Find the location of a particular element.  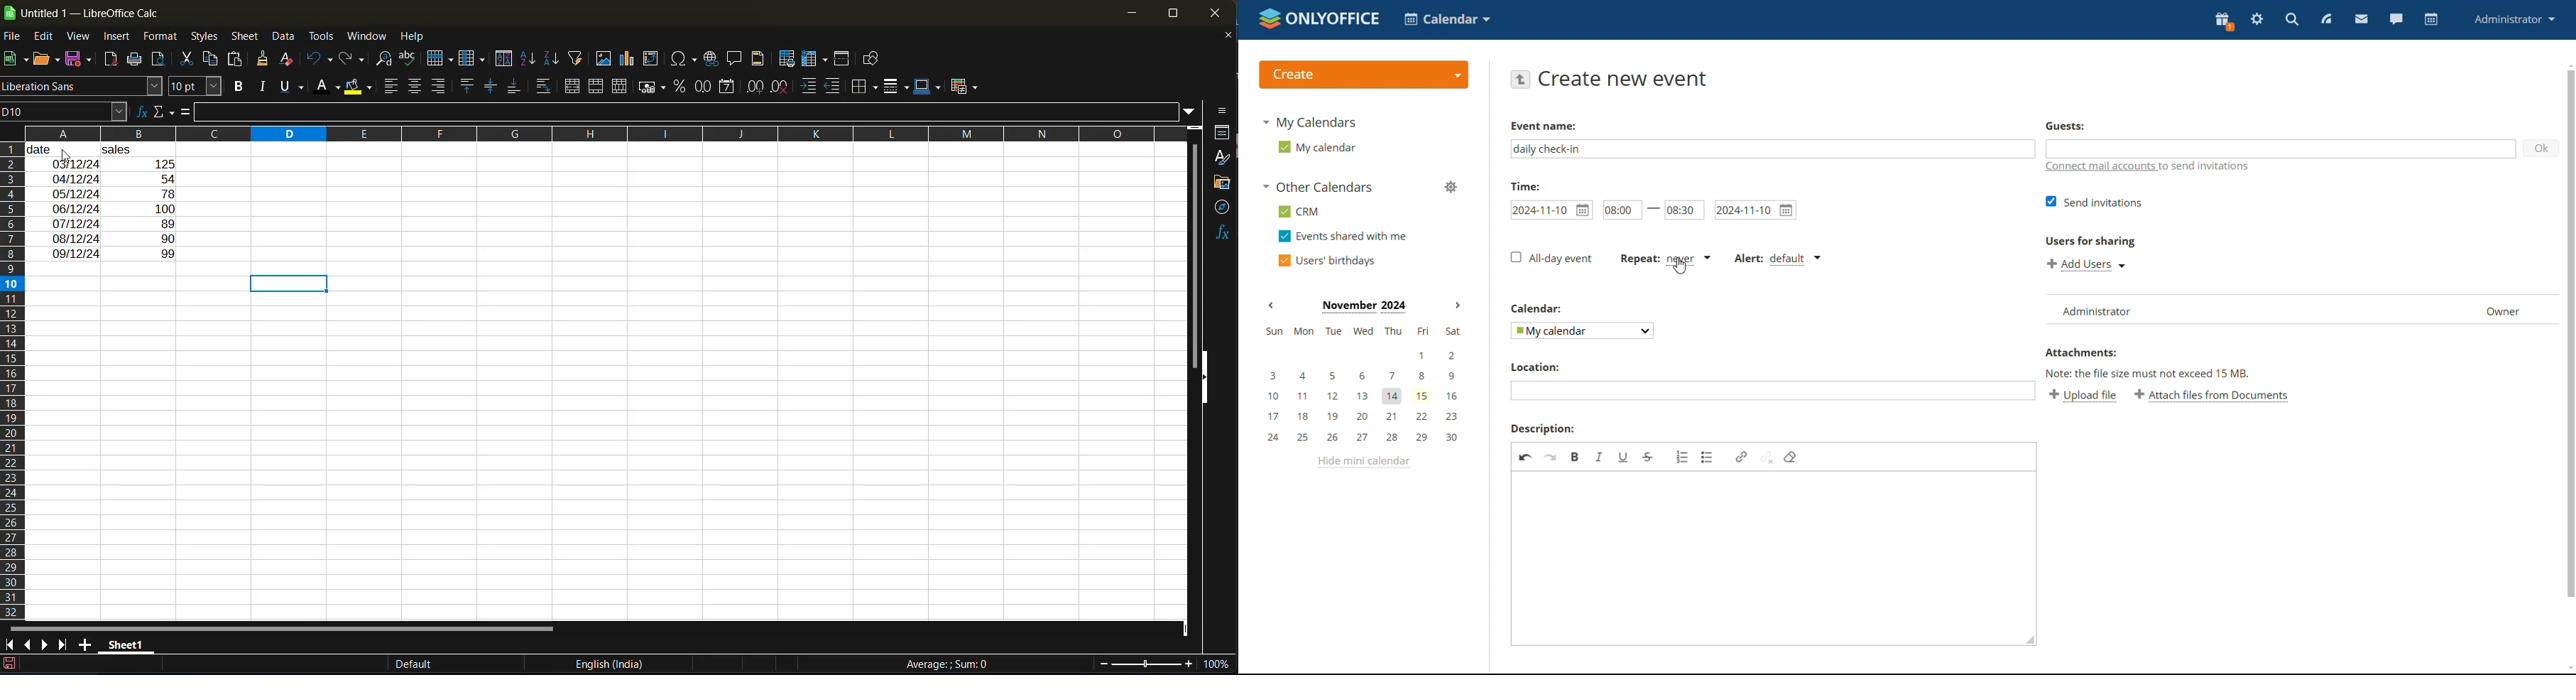

sort is located at coordinates (504, 58).